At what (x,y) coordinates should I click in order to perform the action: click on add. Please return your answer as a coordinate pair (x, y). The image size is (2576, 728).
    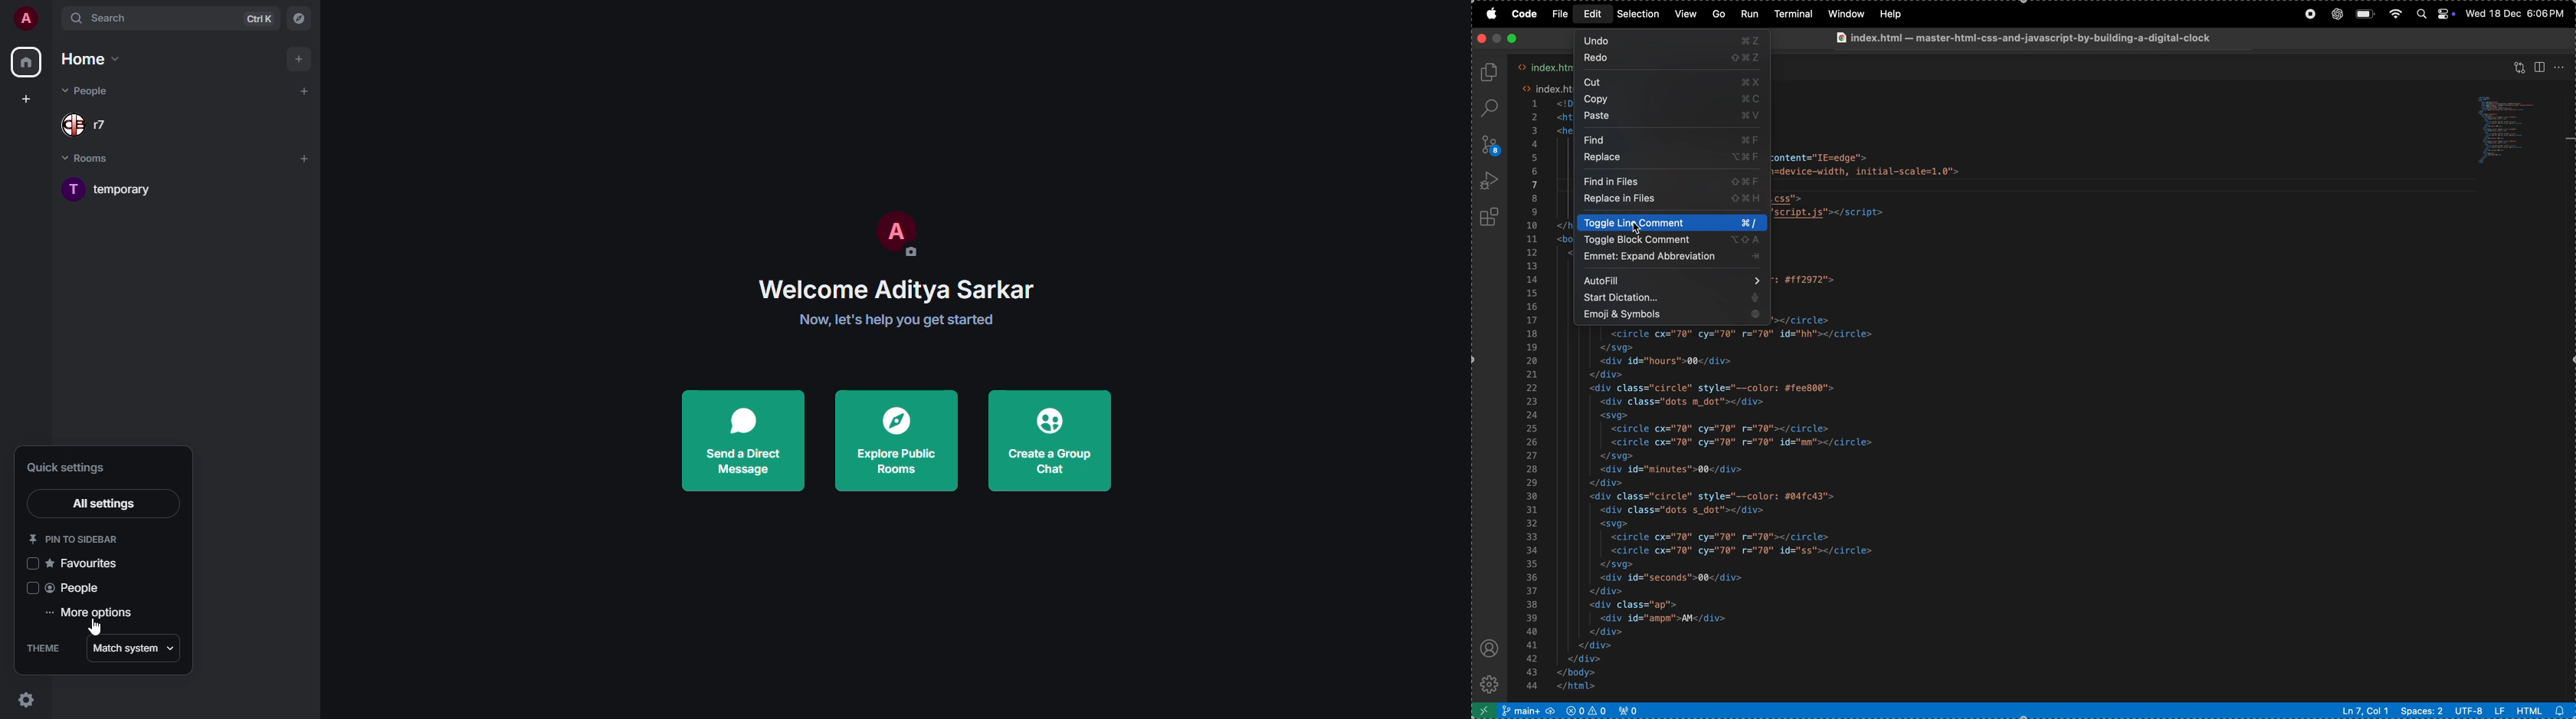
    Looking at the image, I should click on (304, 157).